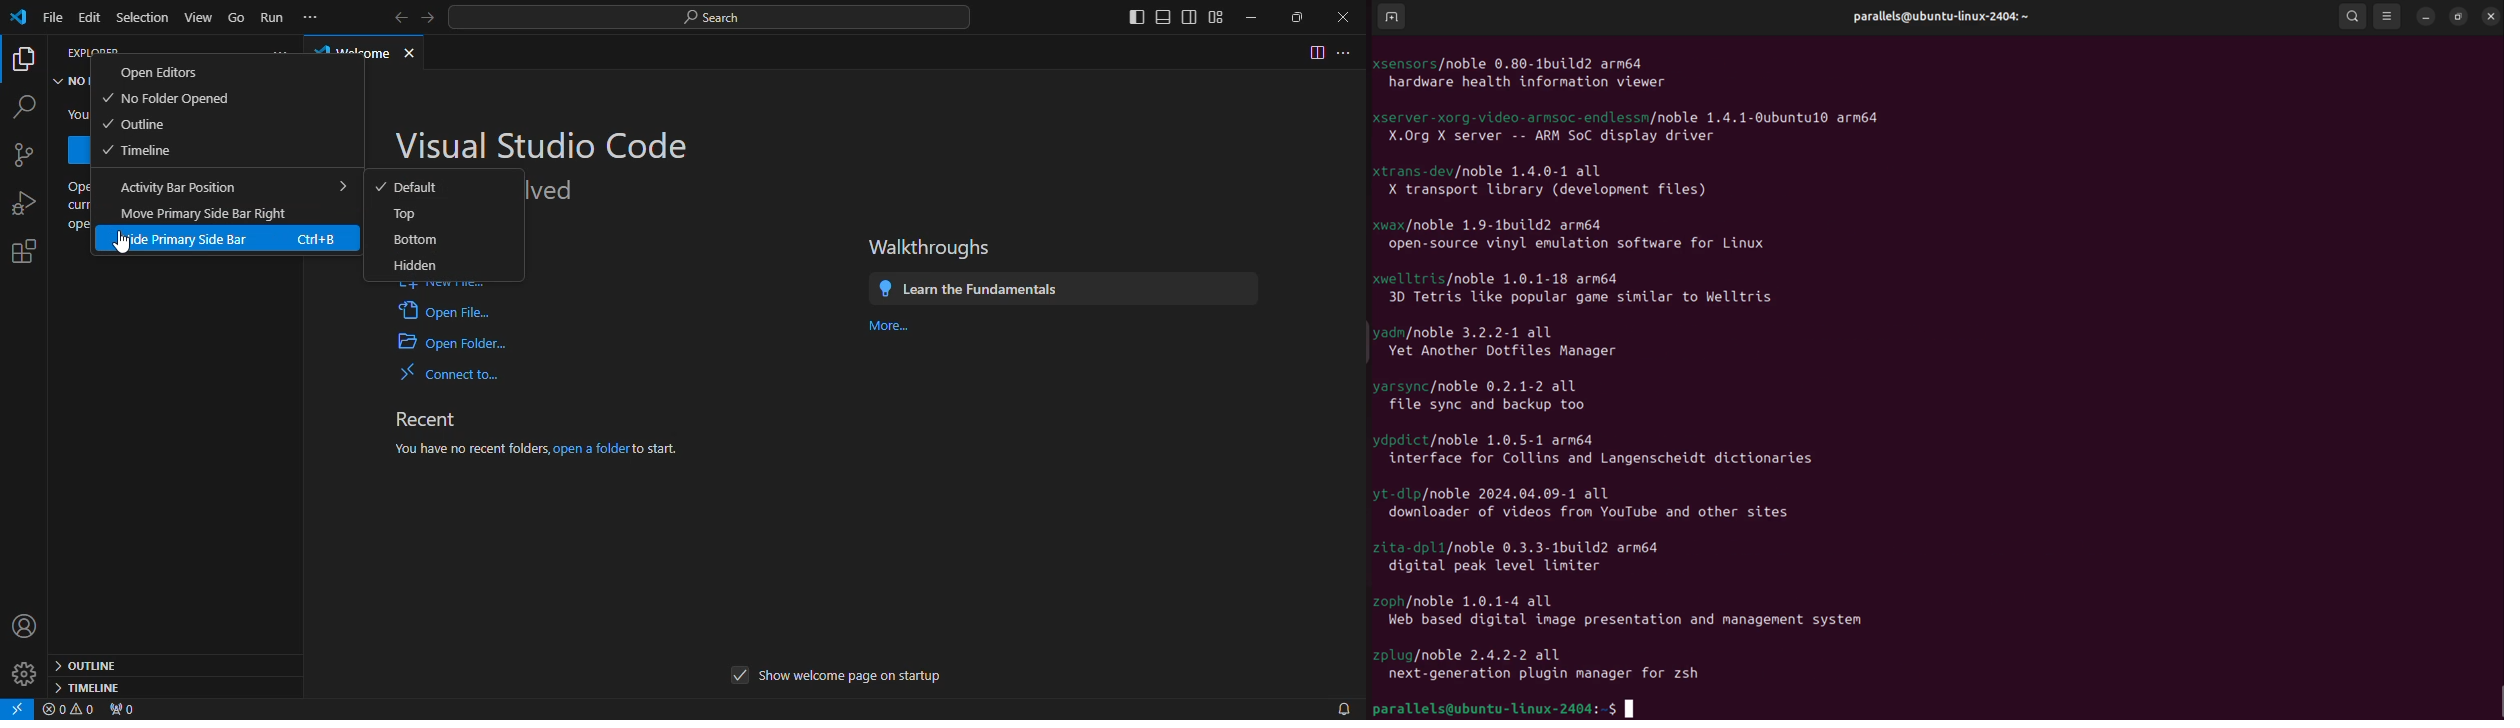 The width and height of the screenshot is (2520, 728). I want to click on timeline, so click(86, 687).